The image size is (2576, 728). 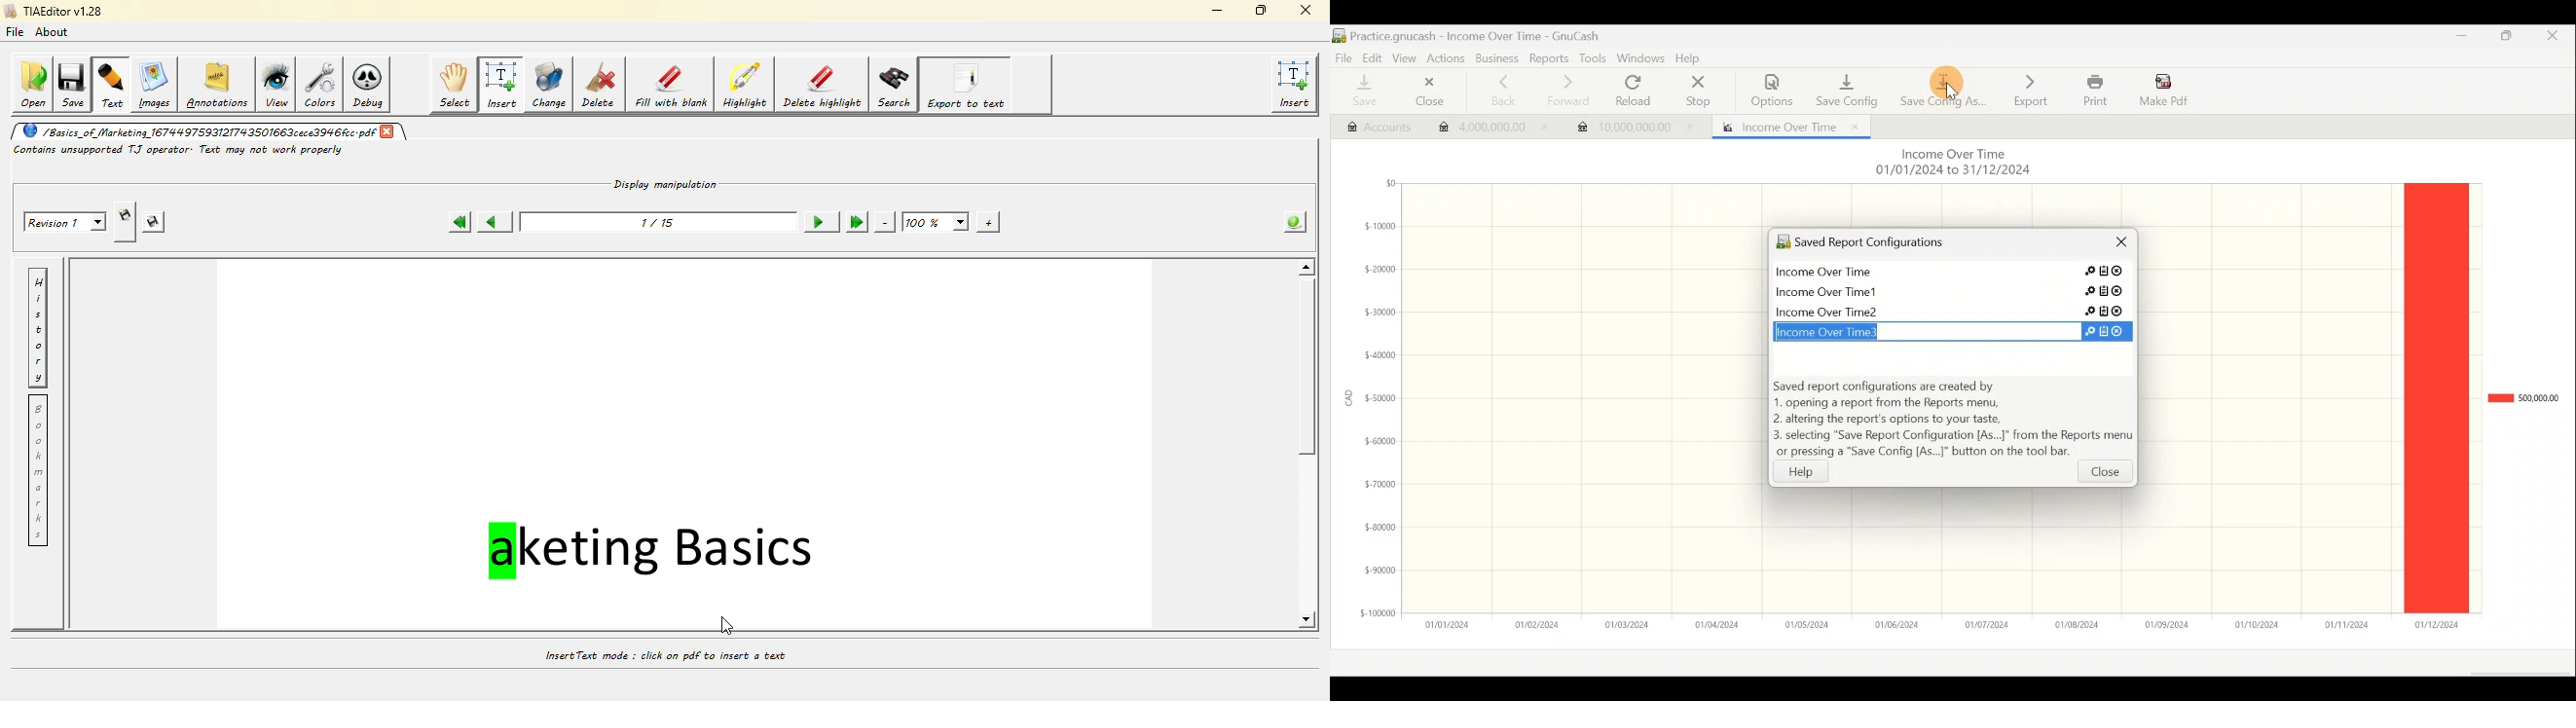 I want to click on Chart legend, so click(x=2522, y=398).